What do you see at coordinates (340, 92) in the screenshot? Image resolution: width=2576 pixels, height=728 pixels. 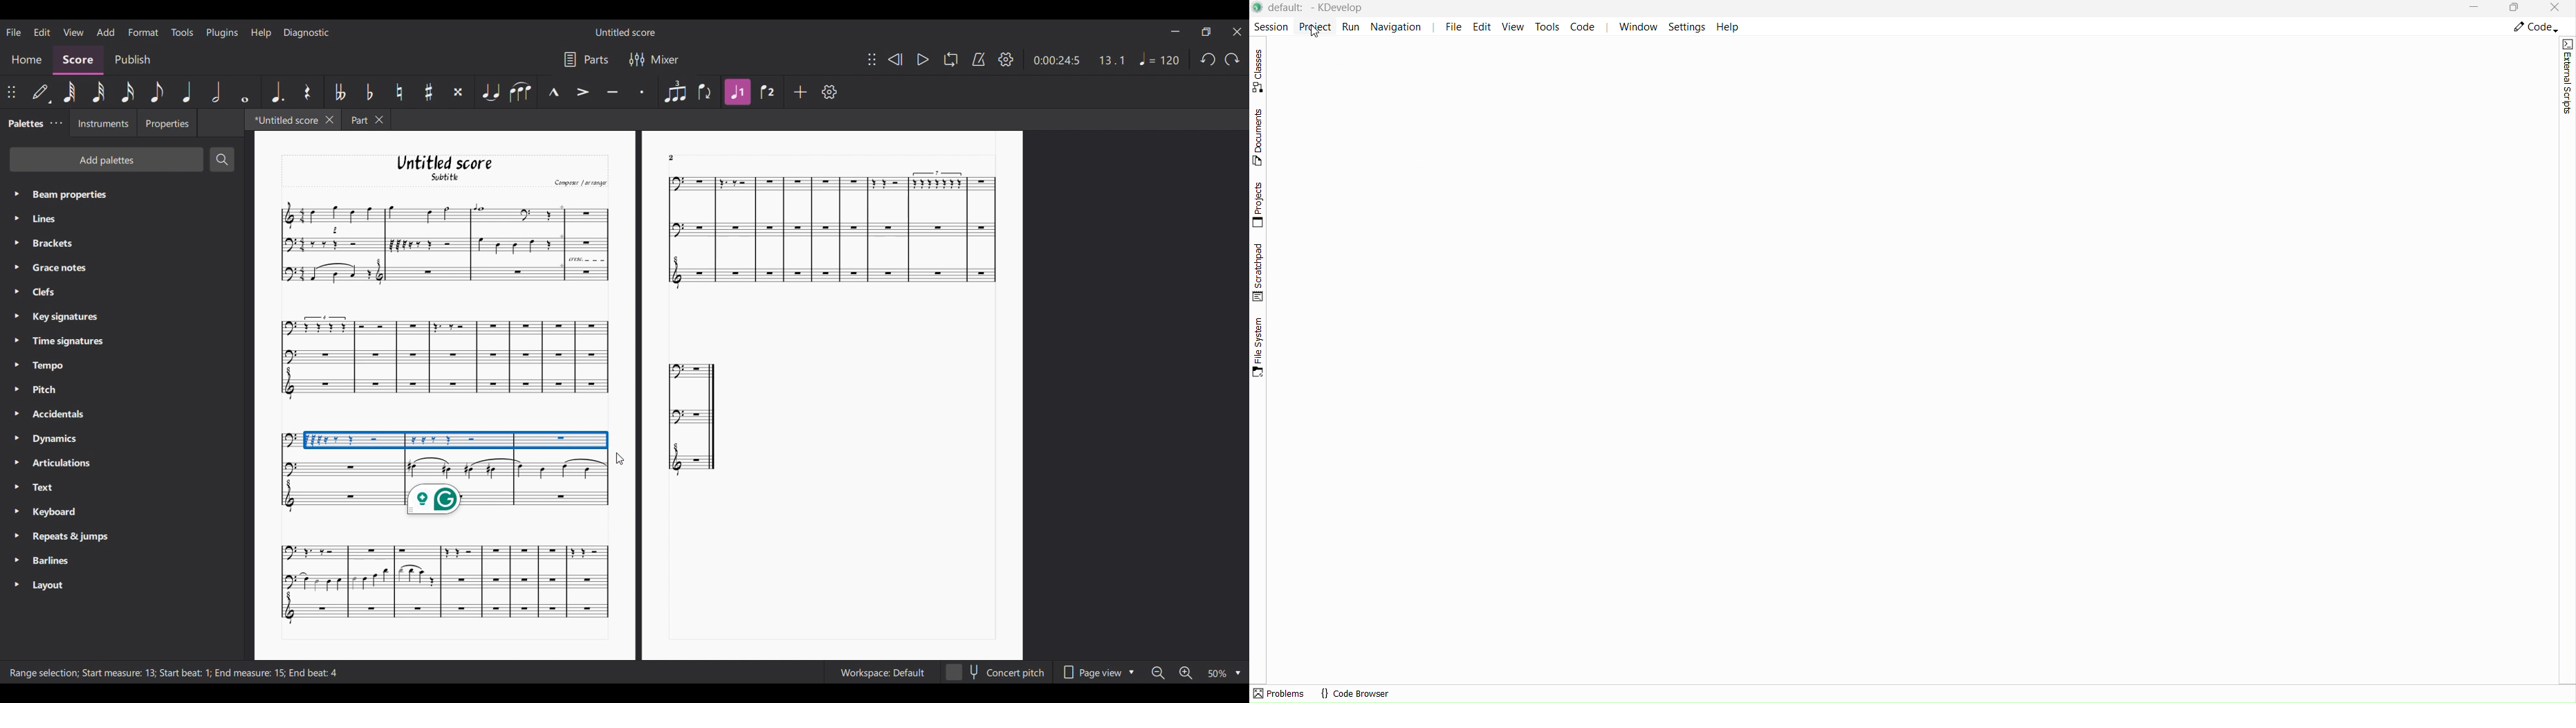 I see `Toggle double flat` at bounding box center [340, 92].